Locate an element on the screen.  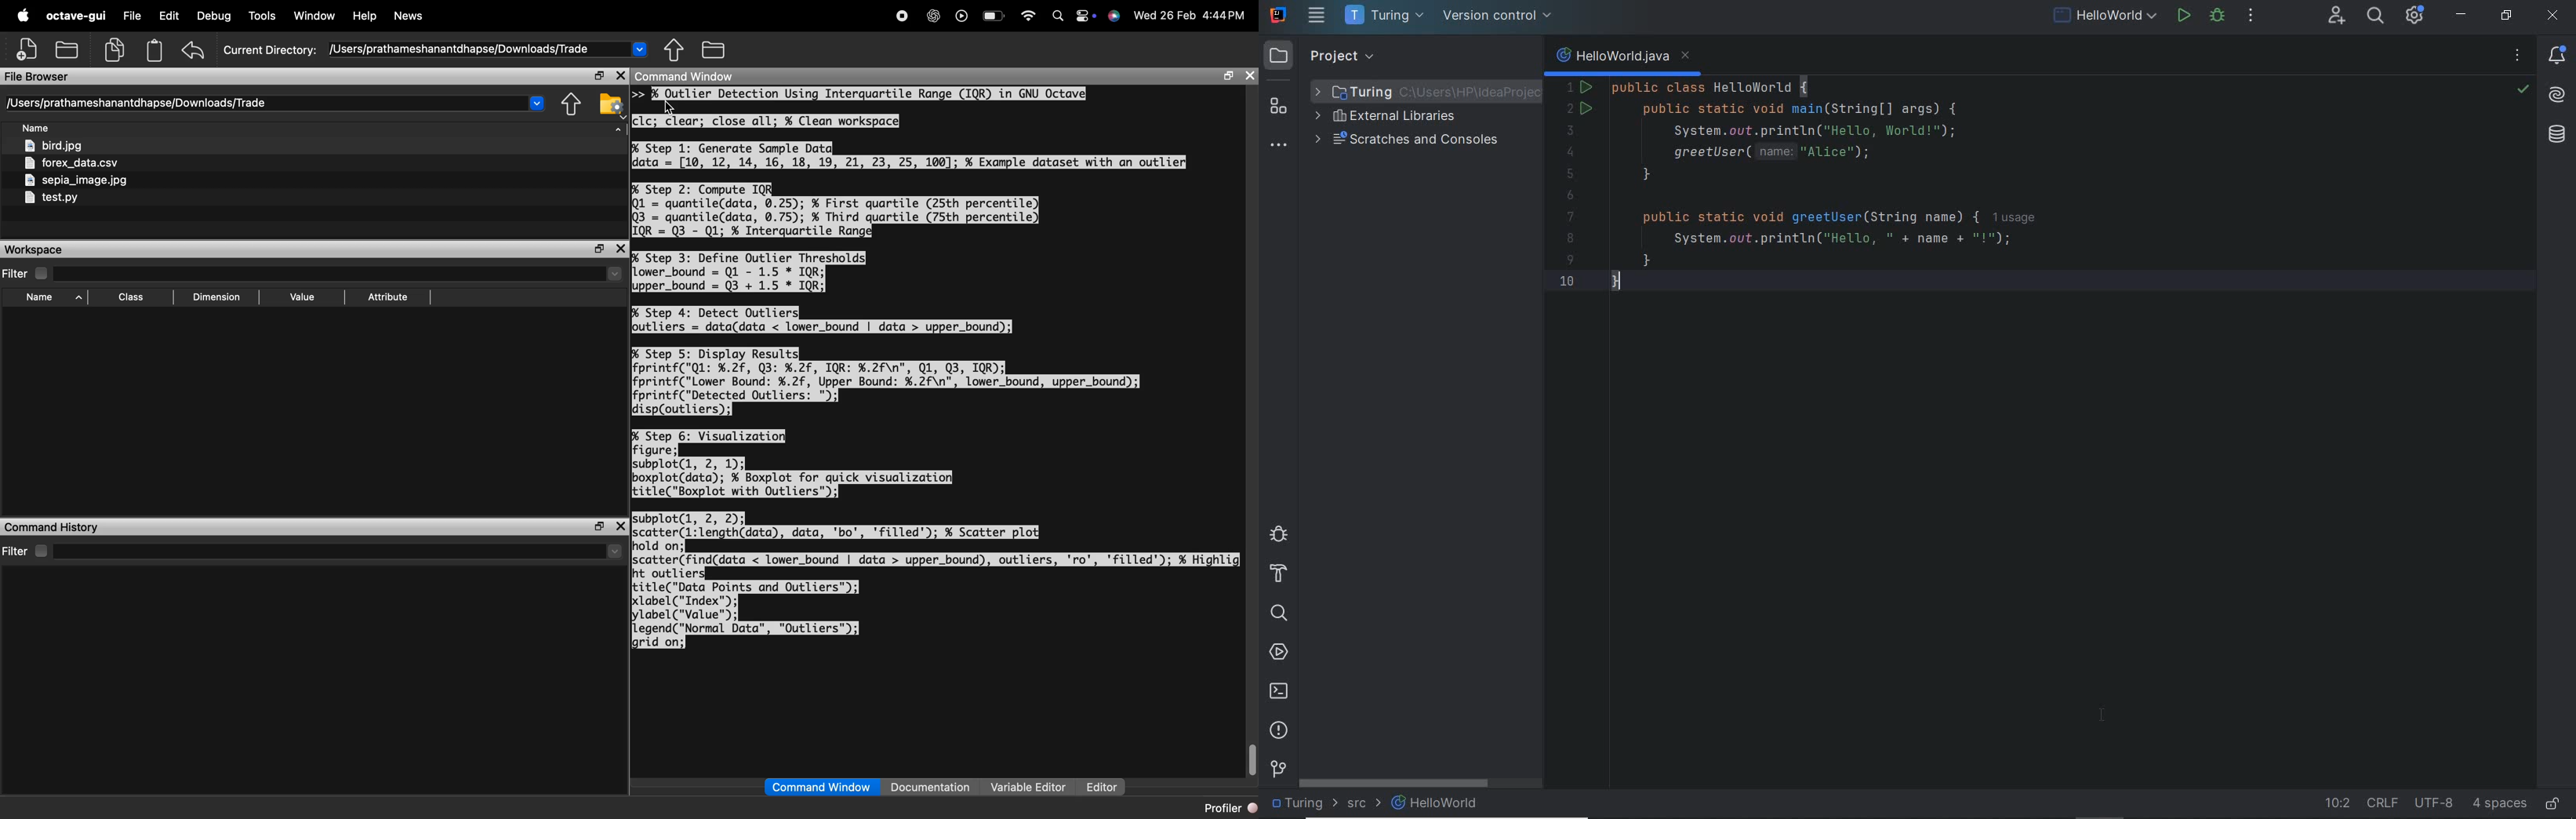
system name is located at coordinates (1279, 15).